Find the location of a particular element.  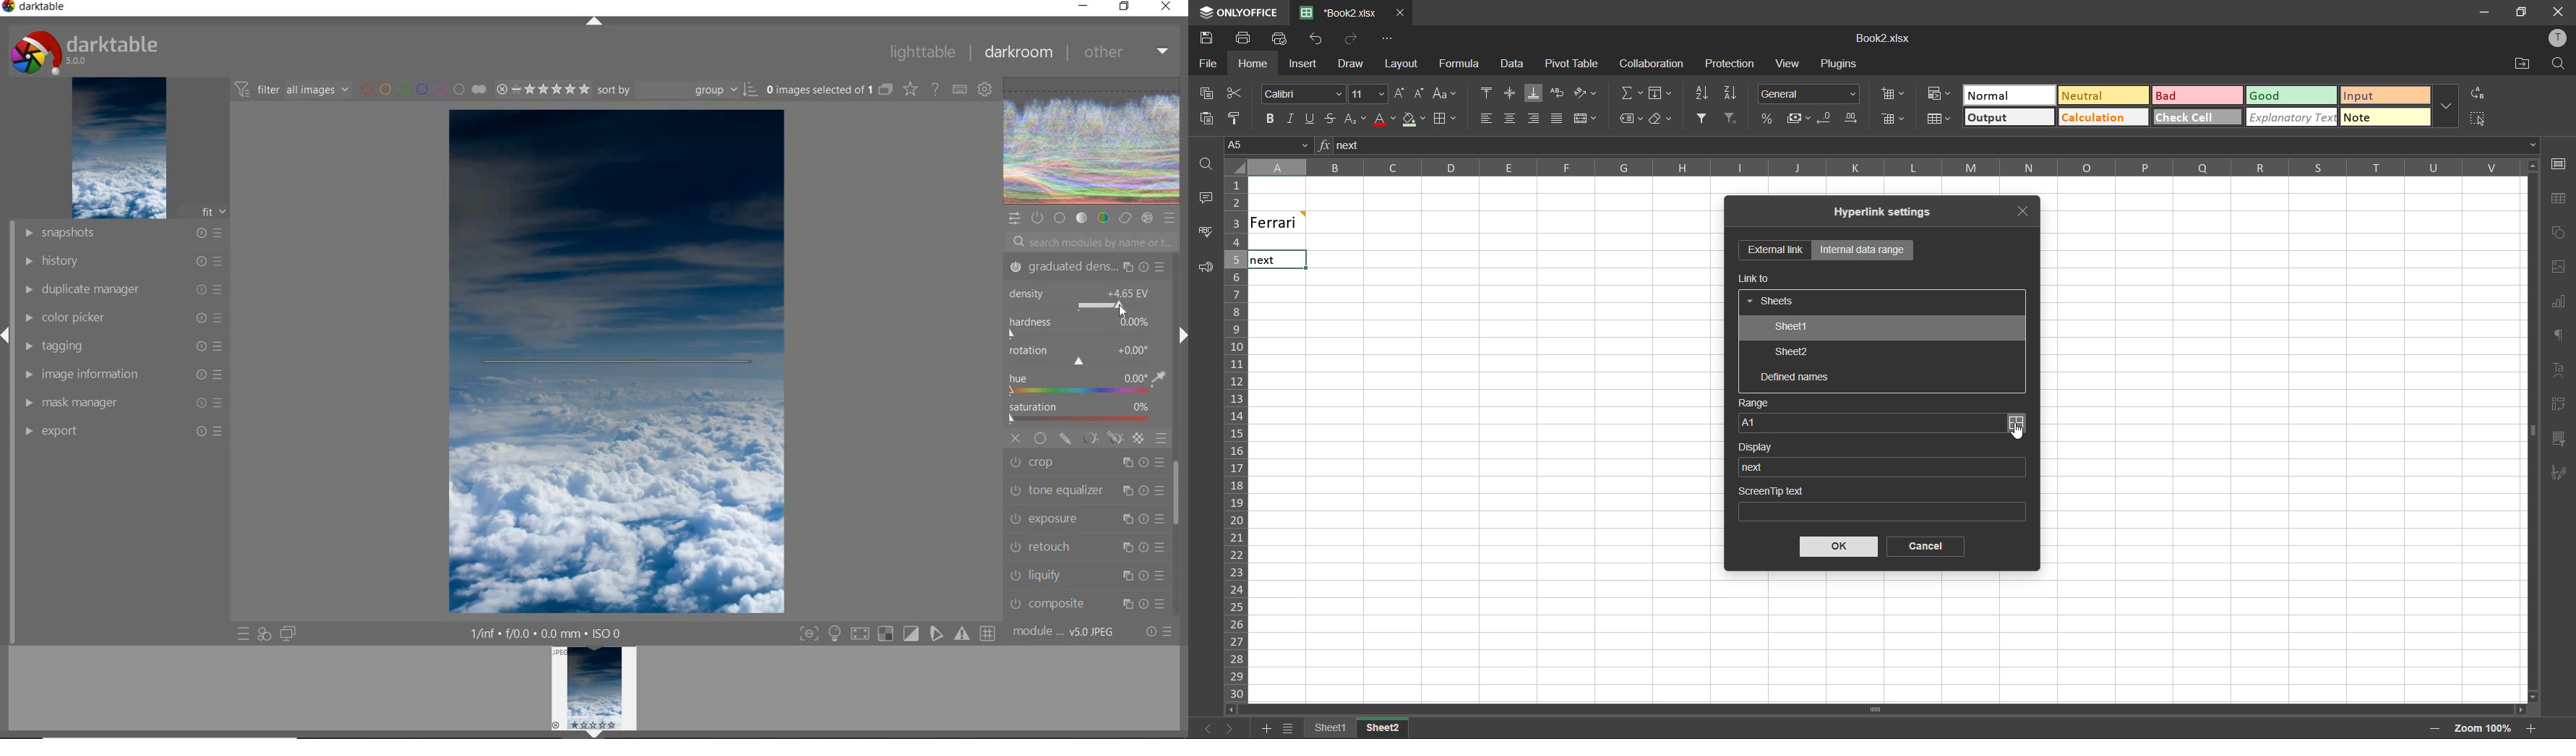

input is located at coordinates (2382, 95).